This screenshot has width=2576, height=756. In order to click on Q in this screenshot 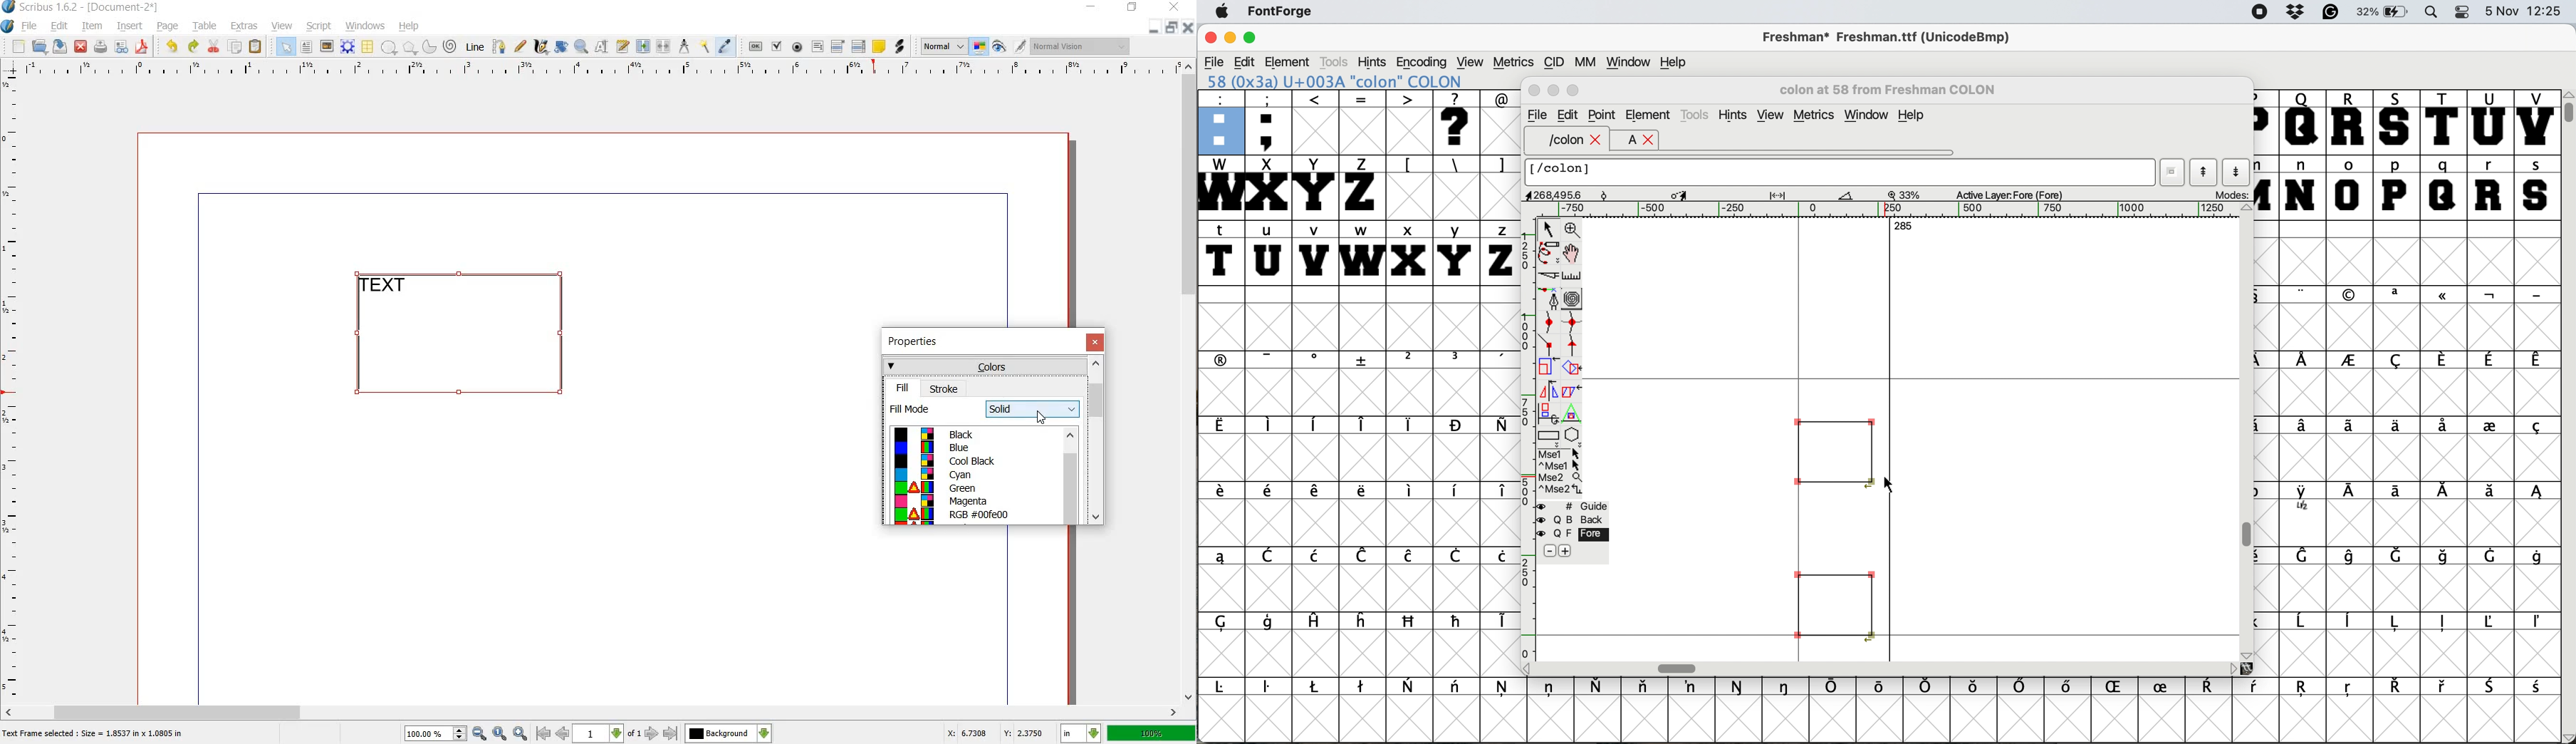, I will do `click(2303, 122)`.